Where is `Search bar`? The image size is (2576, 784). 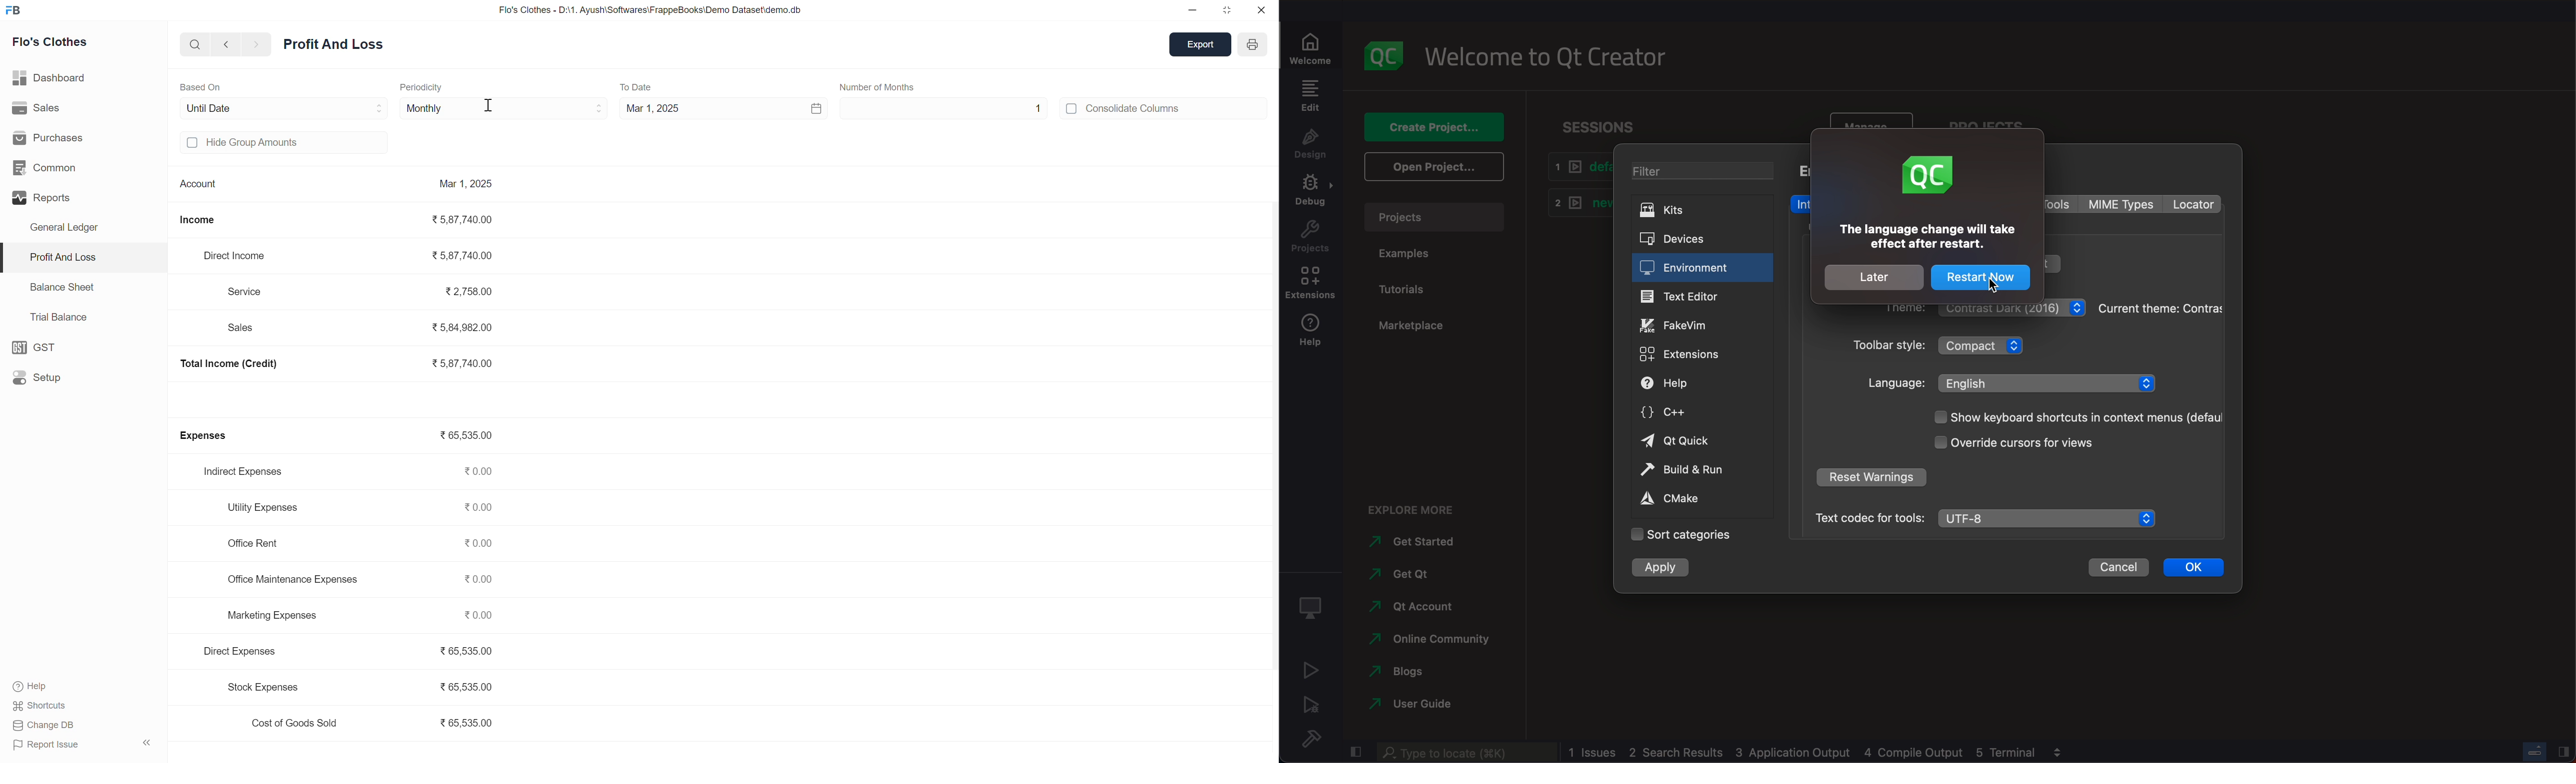
Search bar is located at coordinates (188, 47).